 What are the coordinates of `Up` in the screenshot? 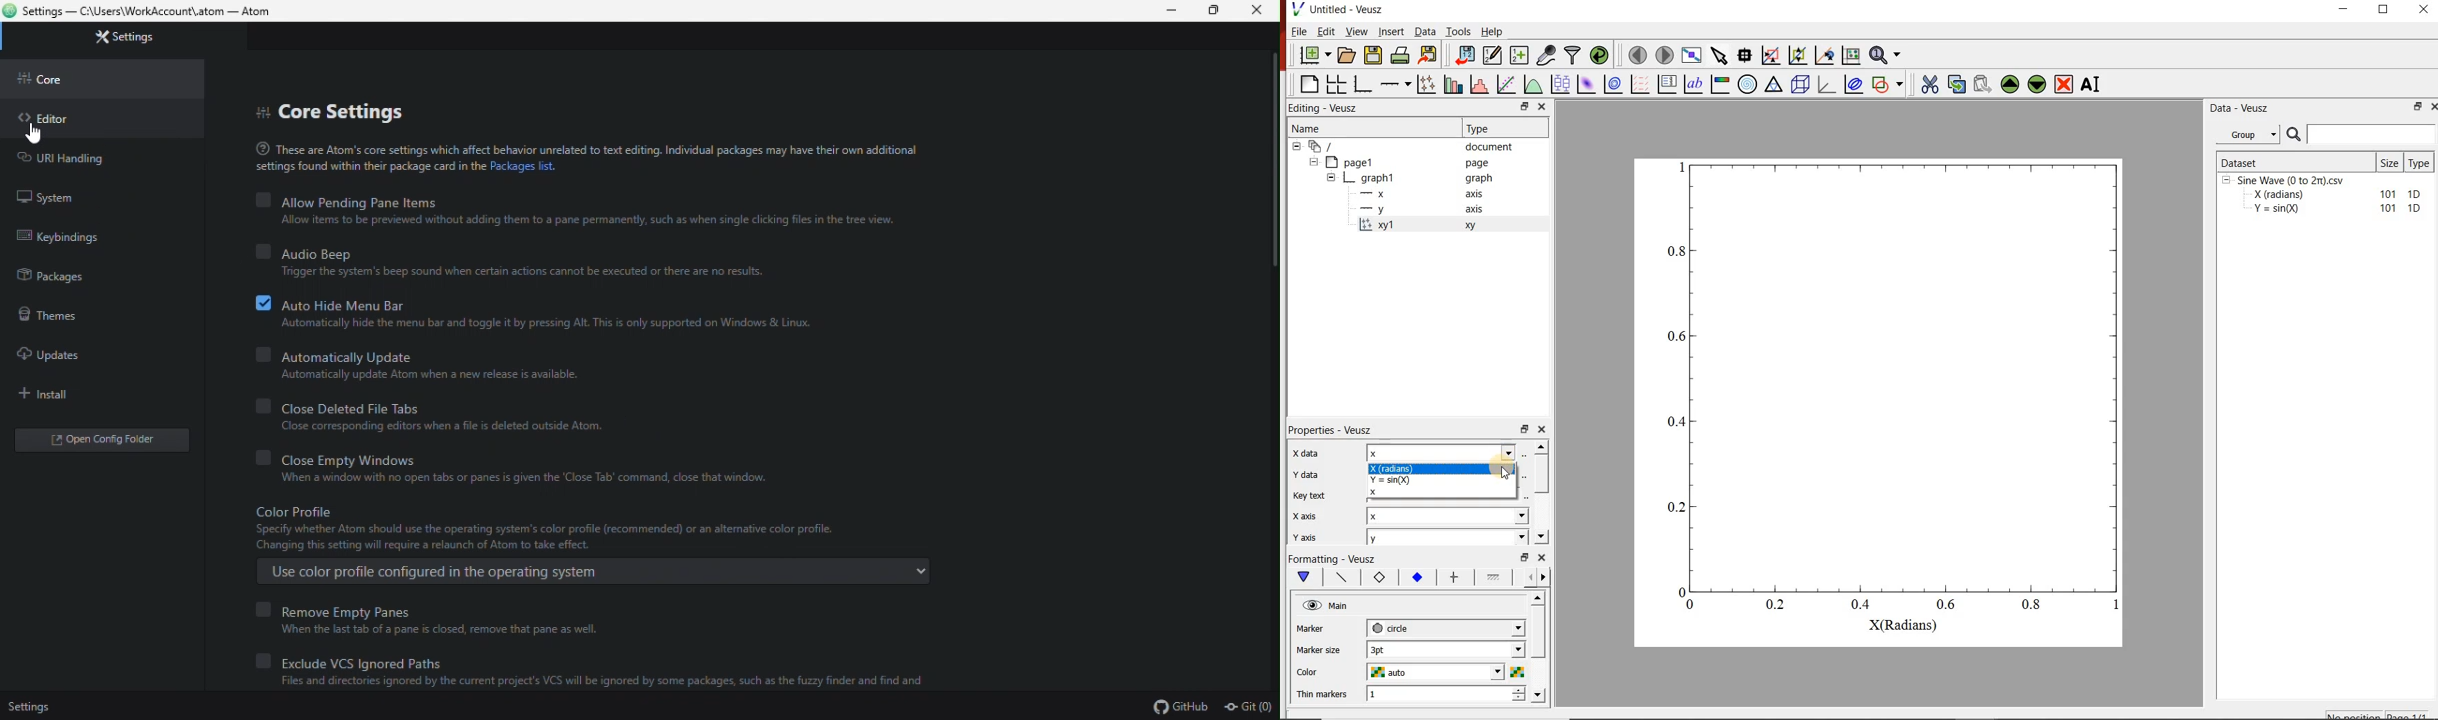 It's located at (1541, 446).